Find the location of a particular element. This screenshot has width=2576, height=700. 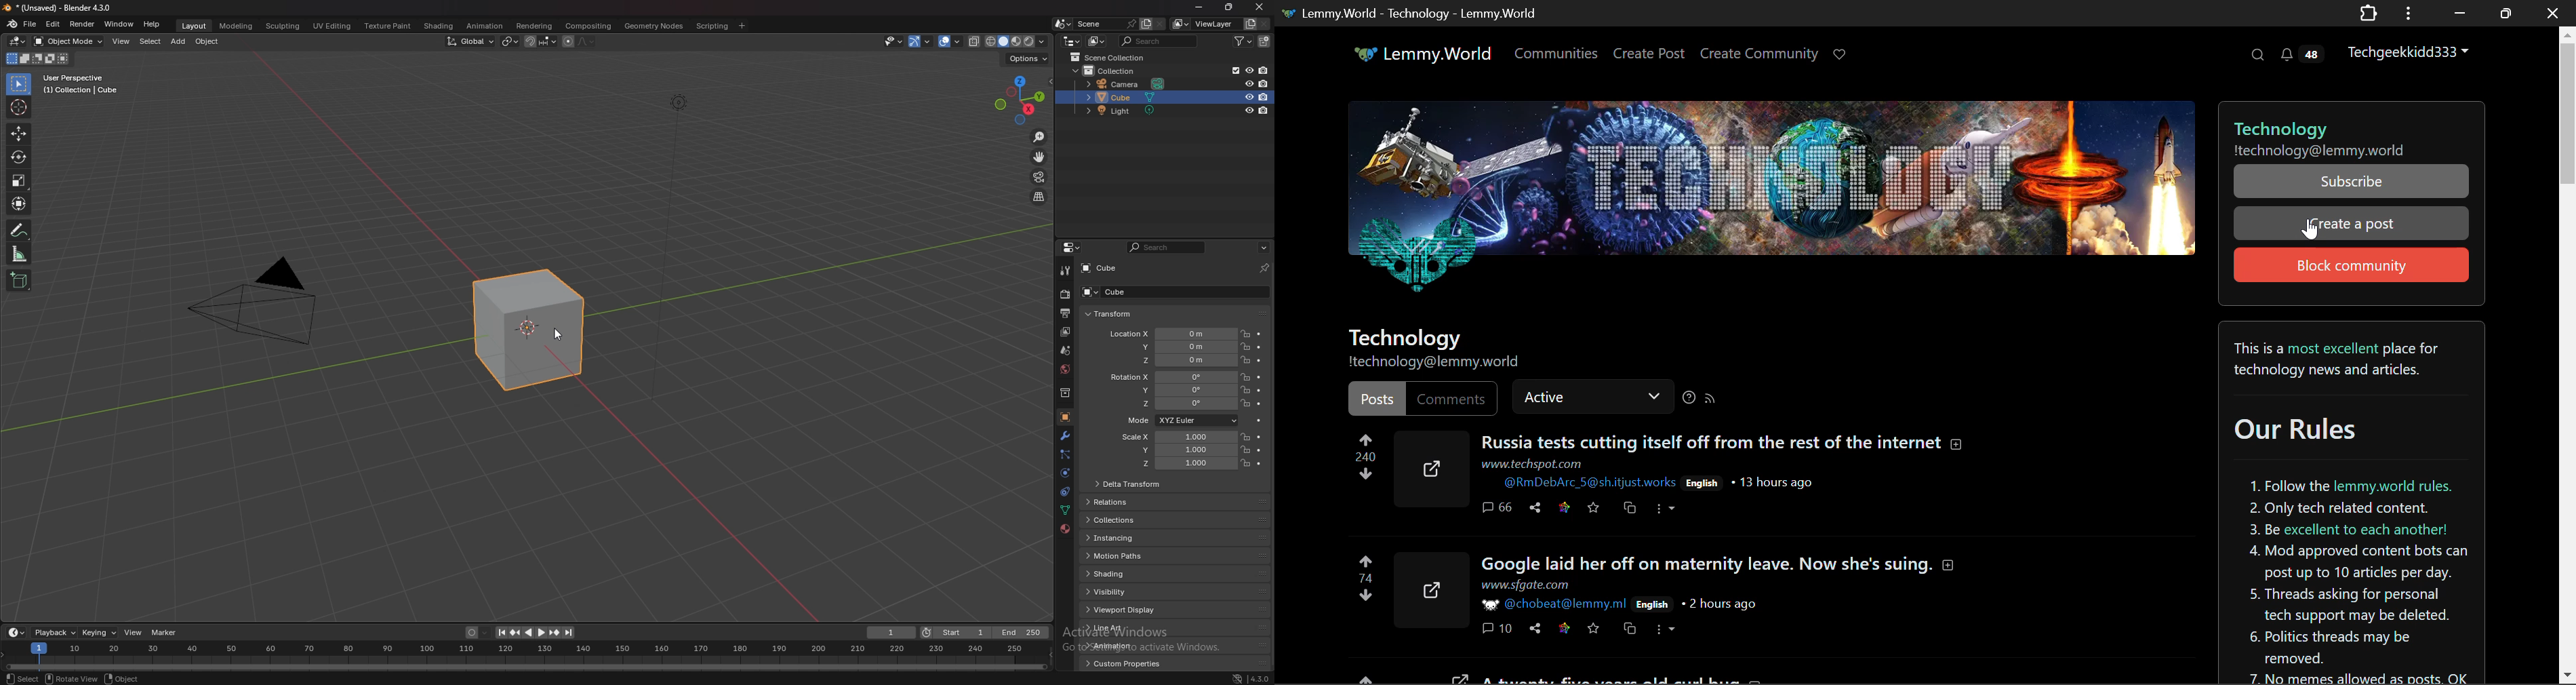

disable in renders is located at coordinates (1264, 70).